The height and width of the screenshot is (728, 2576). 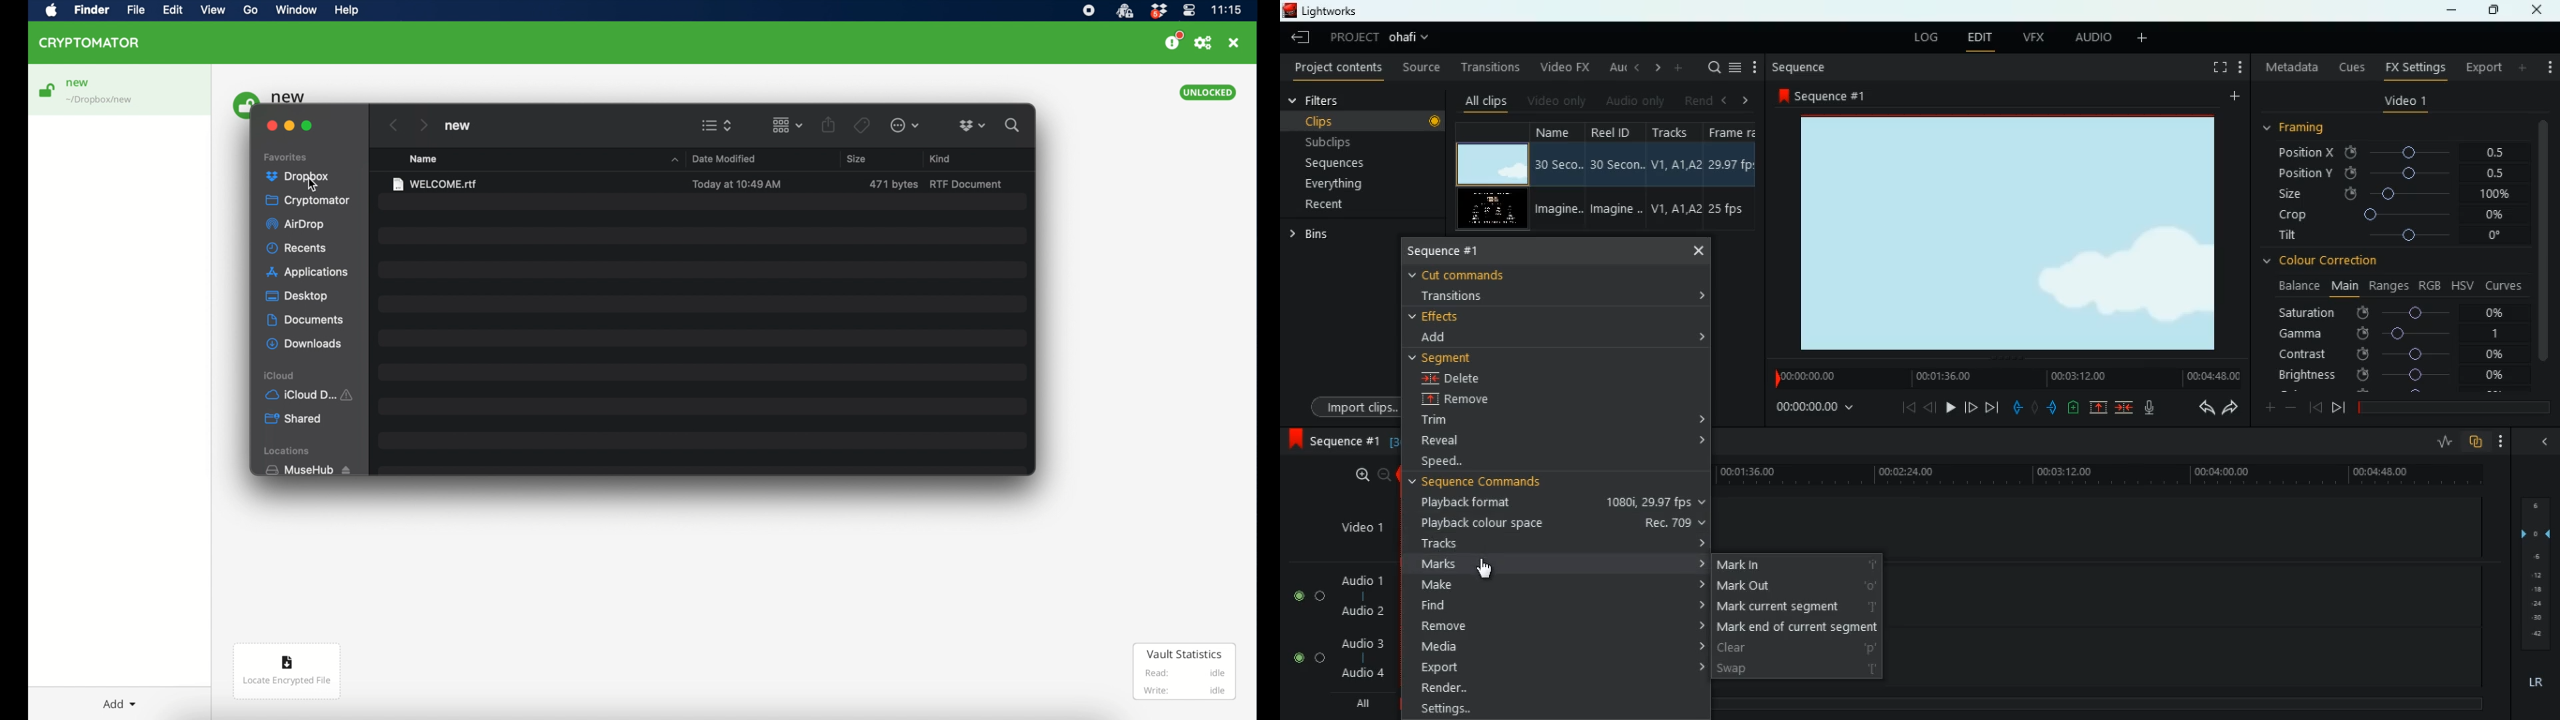 I want to click on marks, so click(x=1561, y=563).